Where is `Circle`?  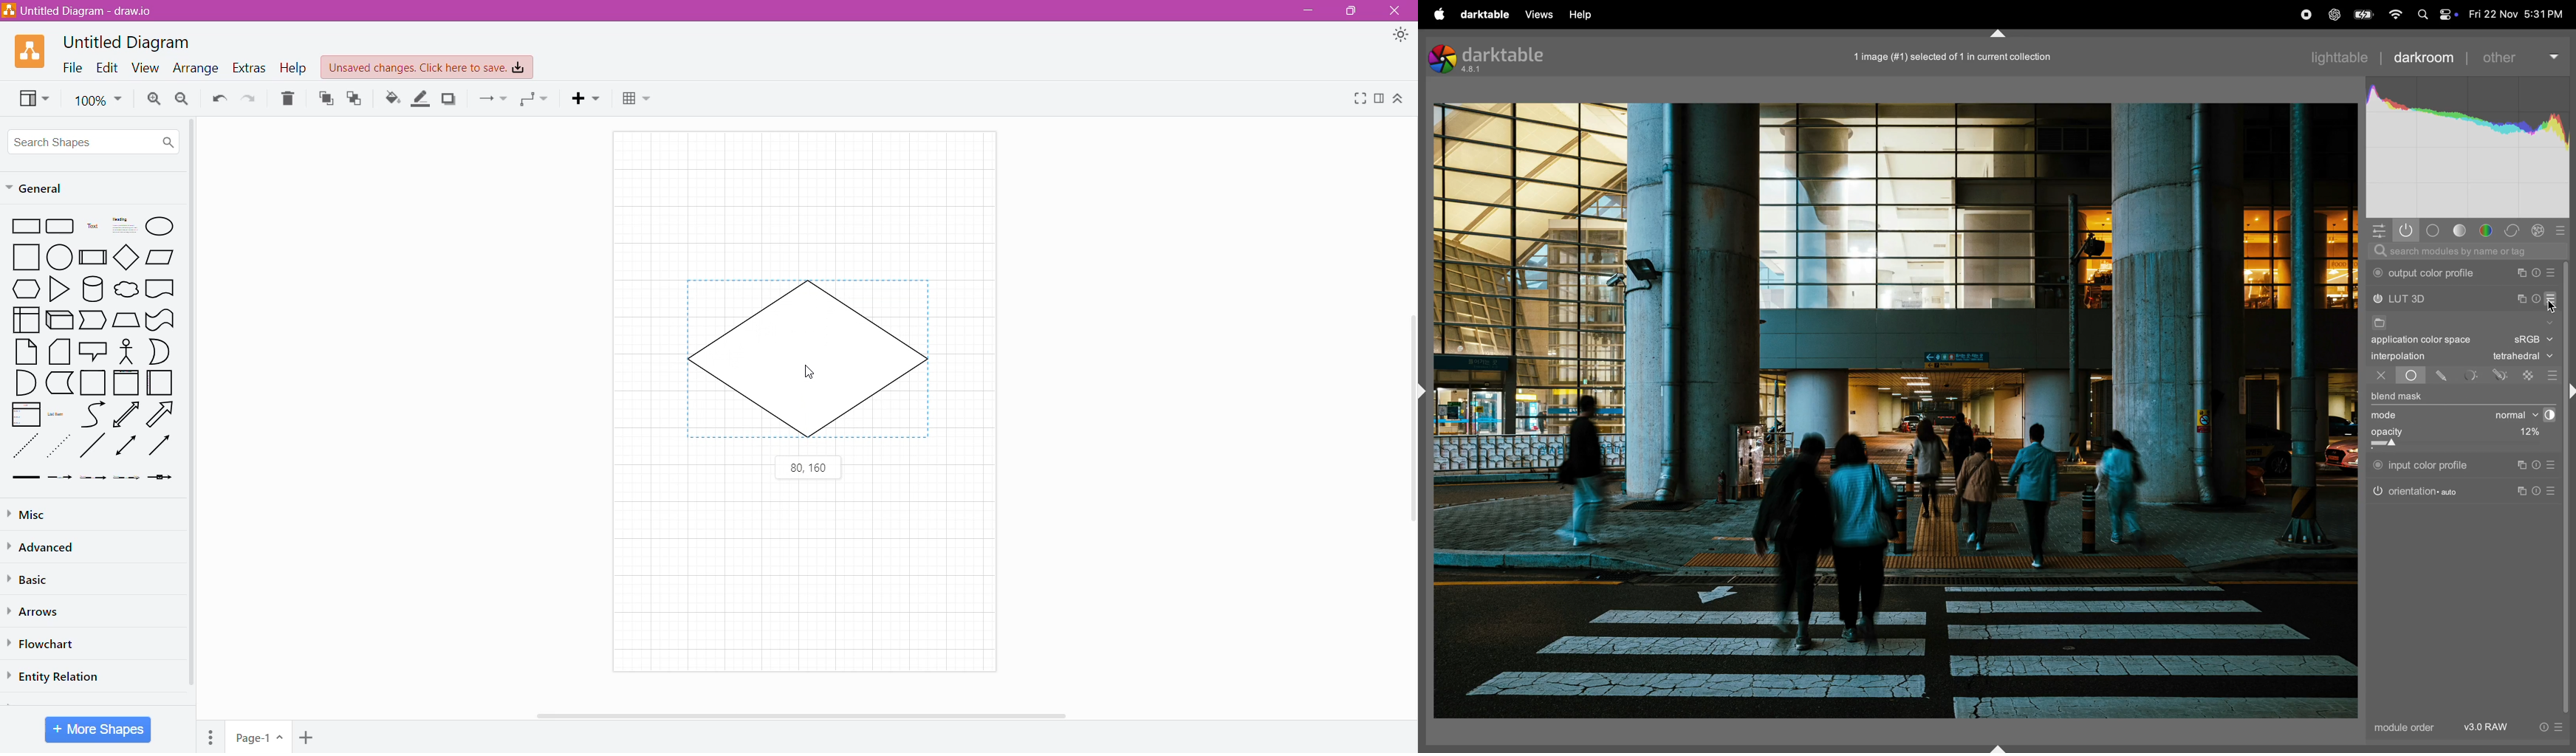
Circle is located at coordinates (61, 258).